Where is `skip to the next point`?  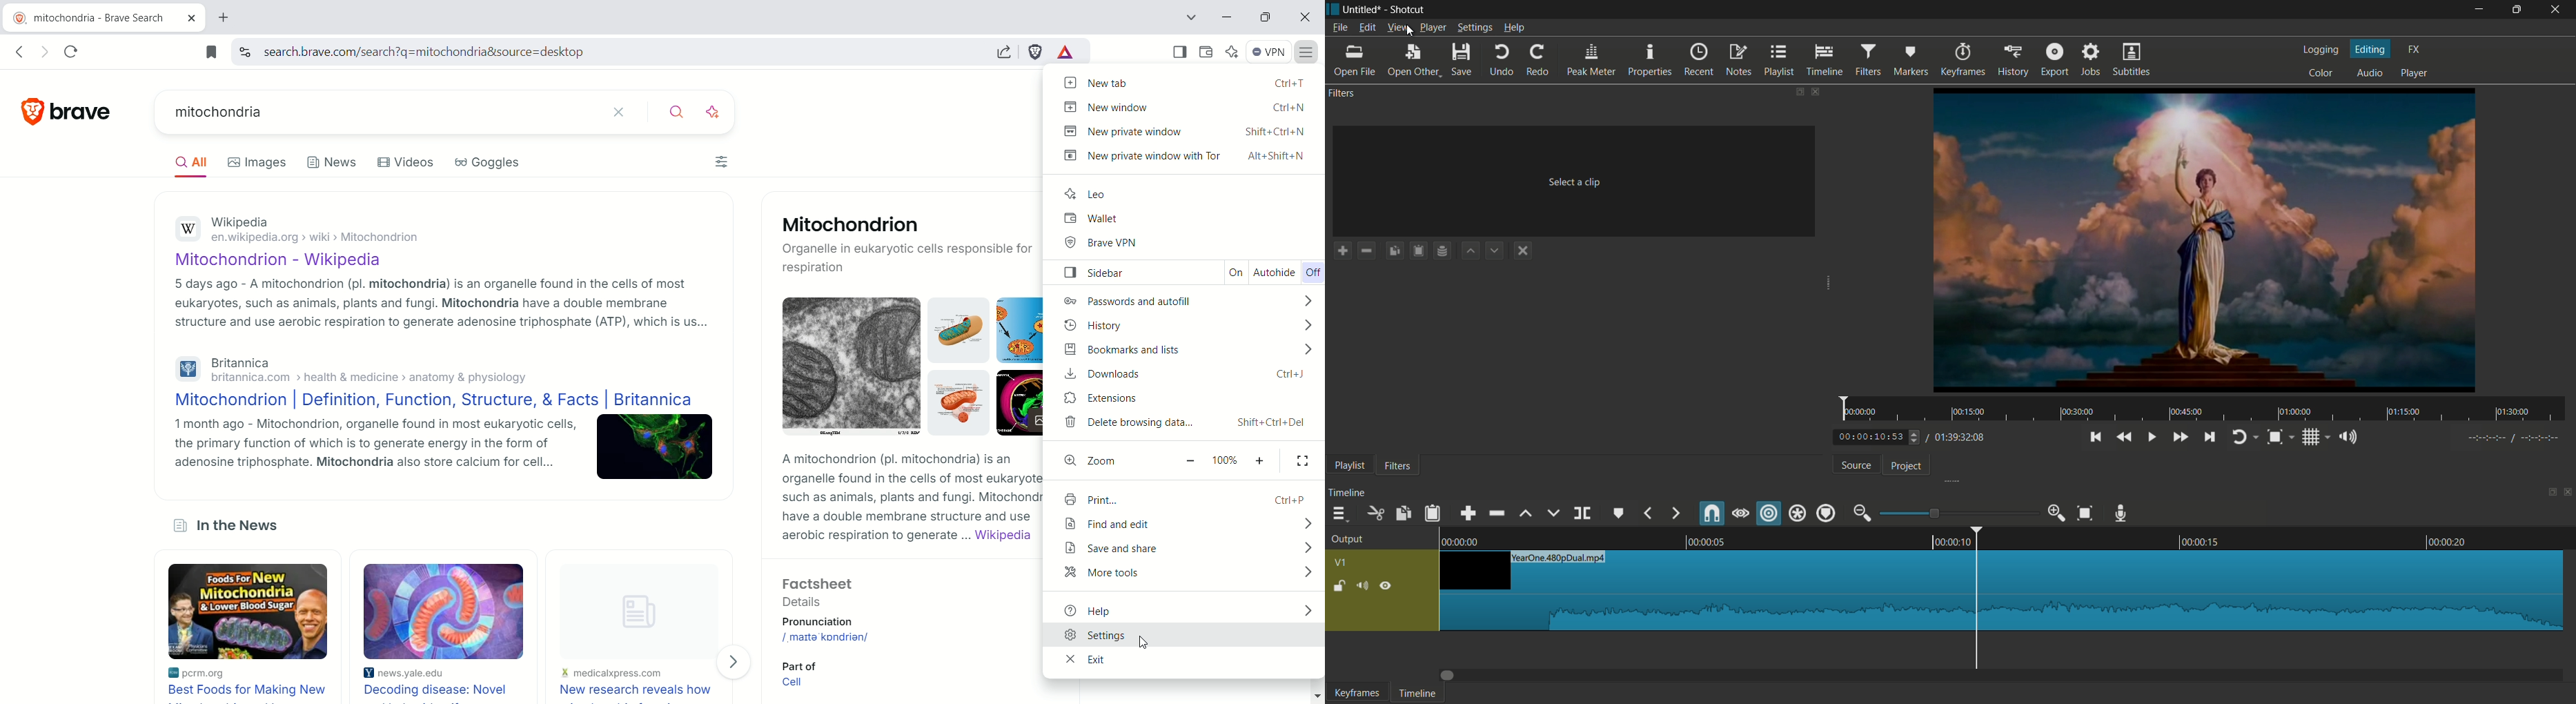
skip to the next point is located at coordinates (2210, 438).